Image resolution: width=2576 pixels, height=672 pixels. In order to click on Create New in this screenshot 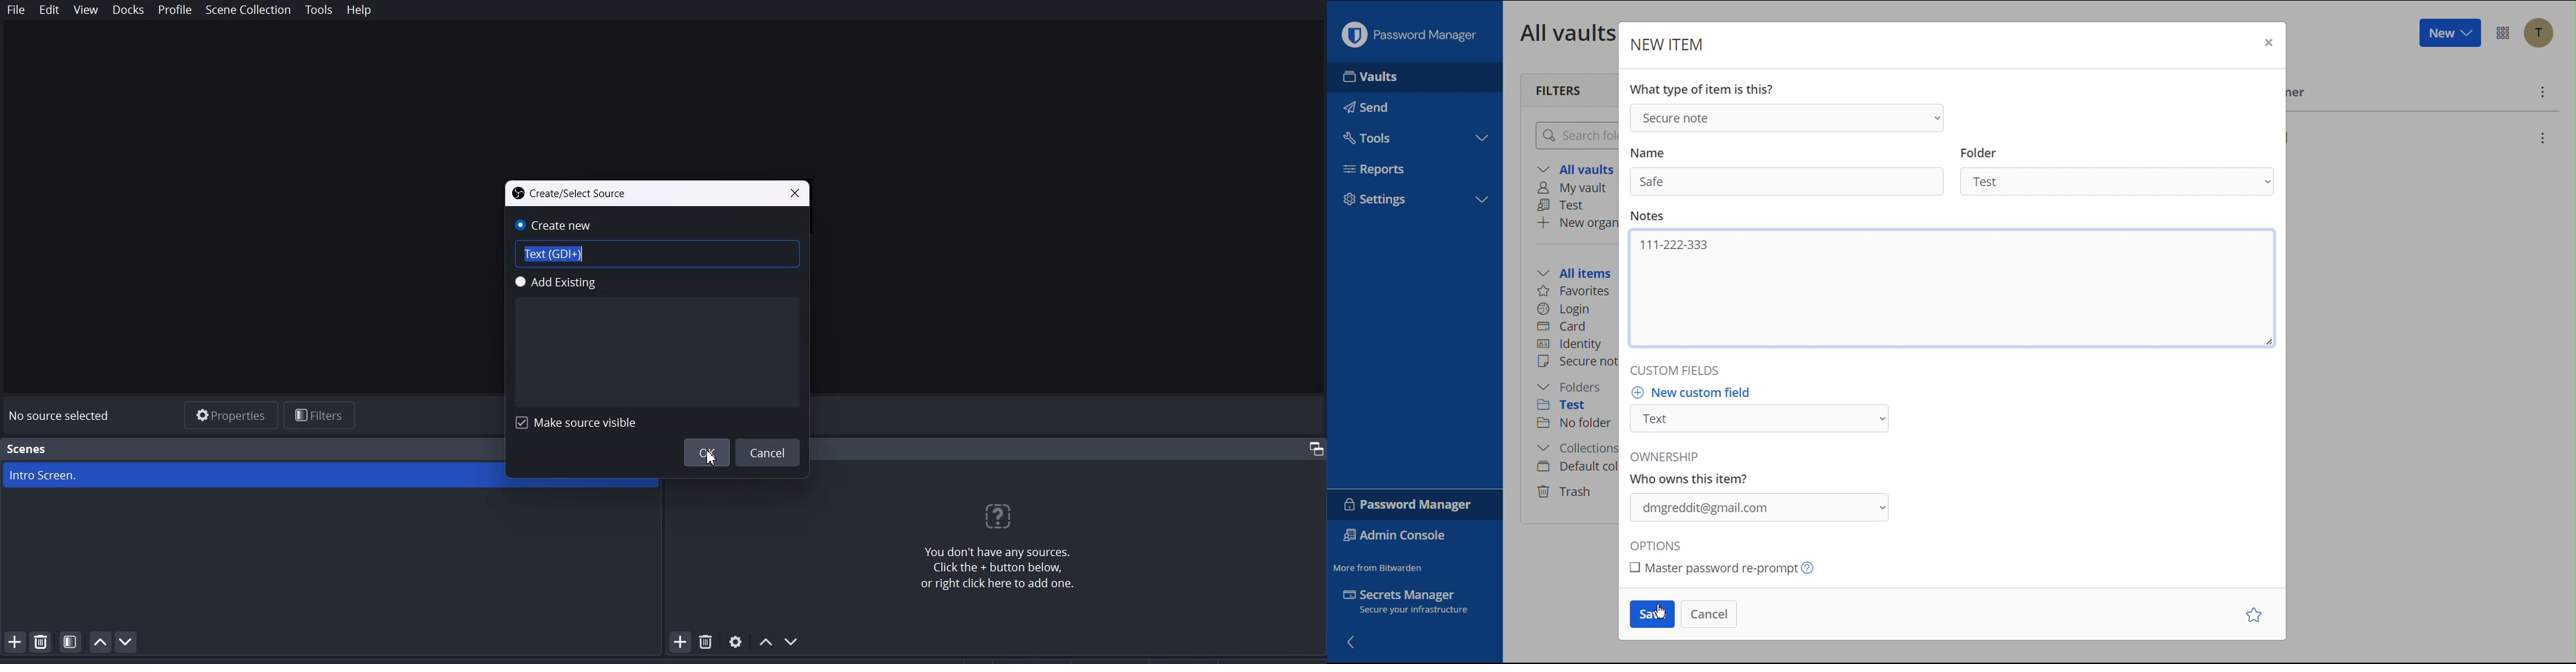, I will do `click(657, 226)`.